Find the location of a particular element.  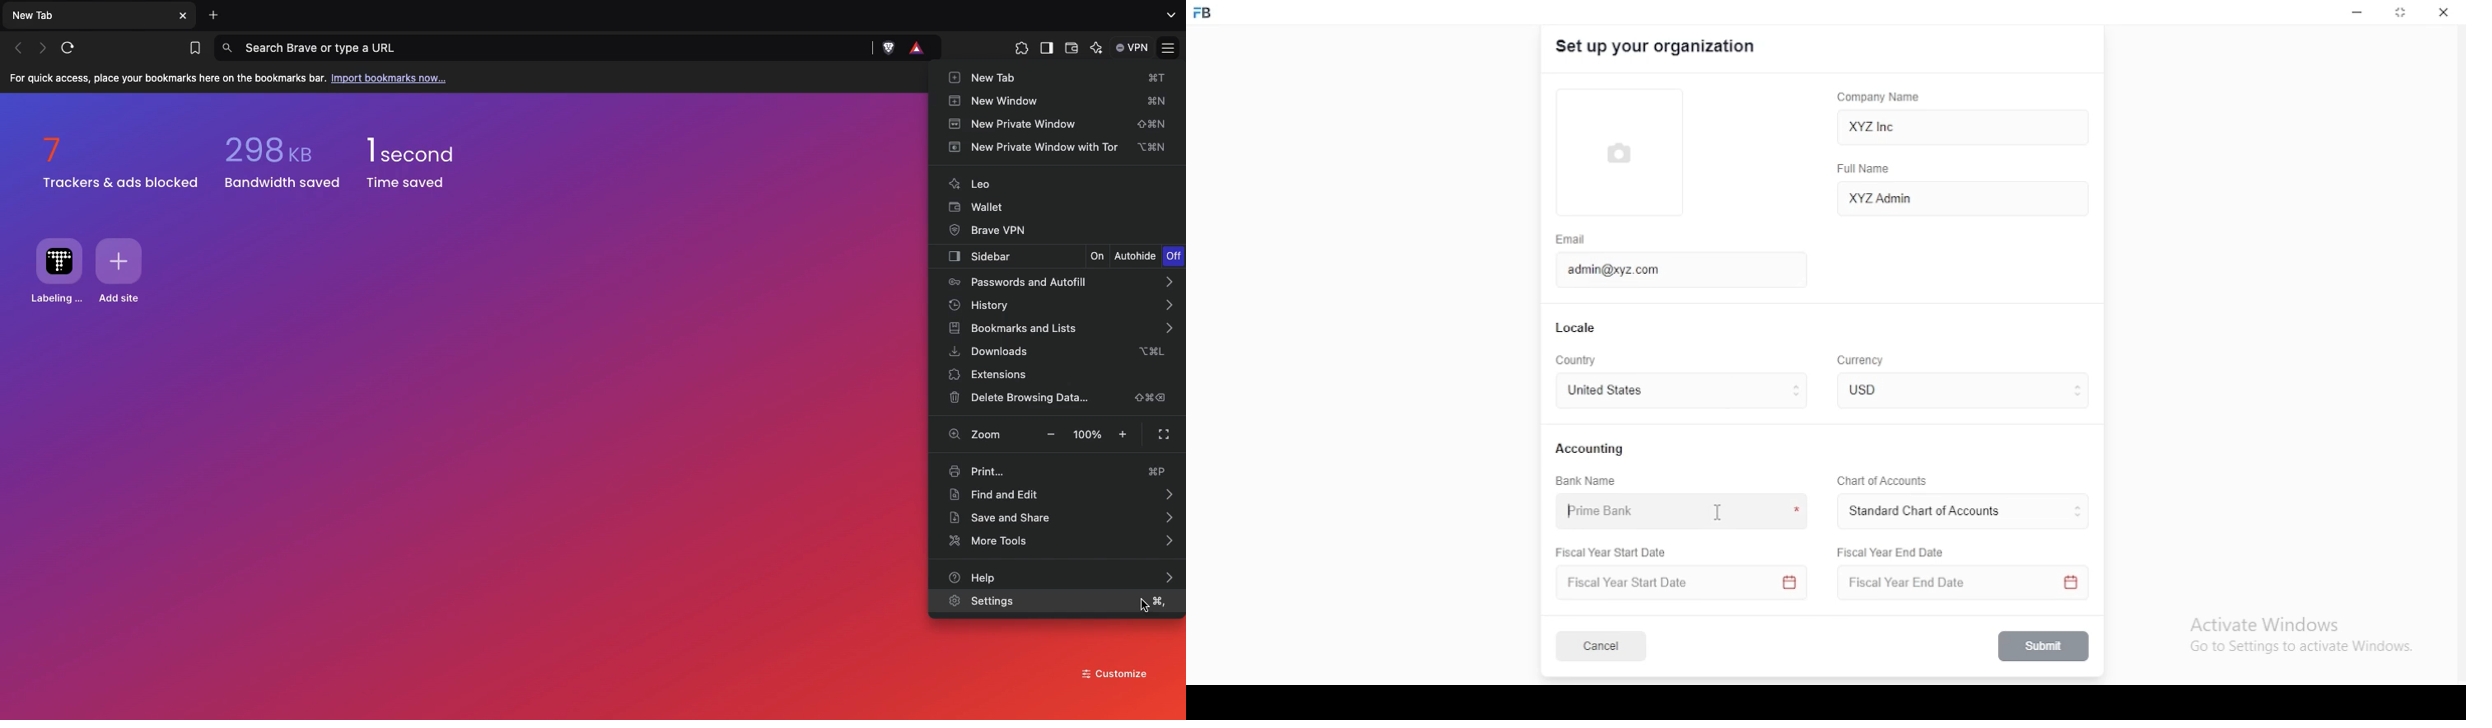

email is located at coordinates (1571, 239).